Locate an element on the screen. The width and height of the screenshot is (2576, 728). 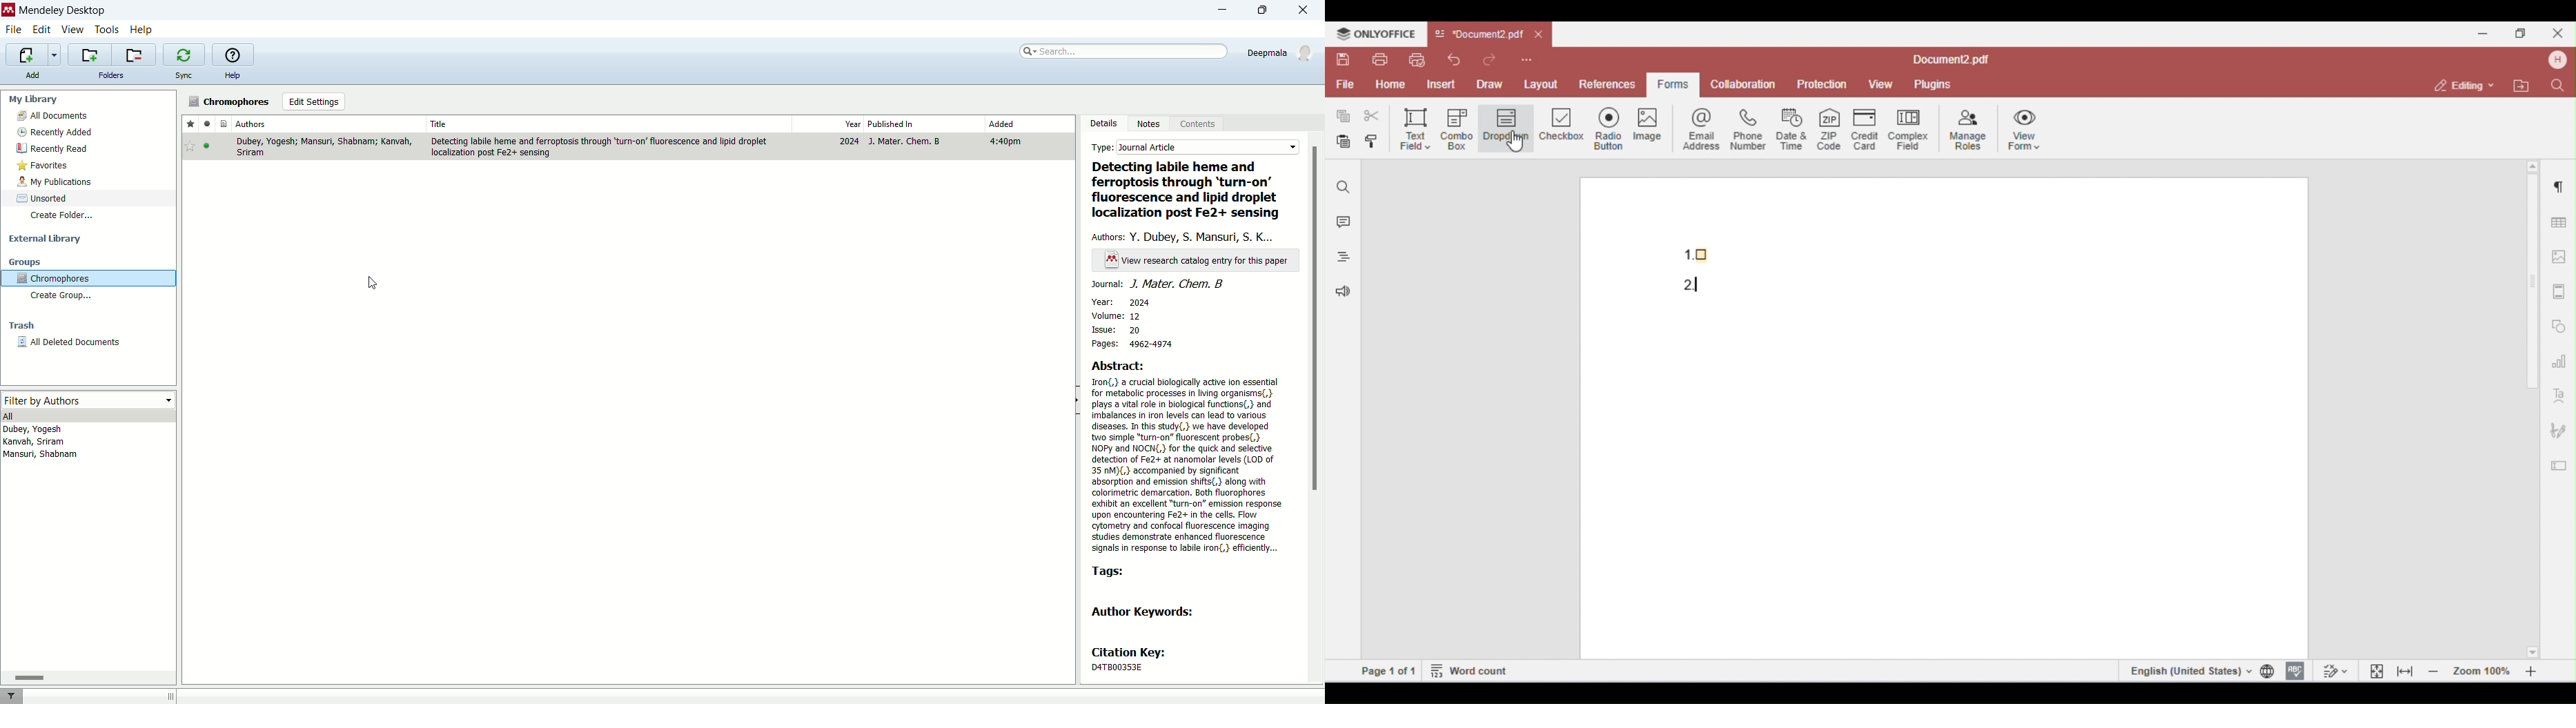
authors is located at coordinates (328, 124).